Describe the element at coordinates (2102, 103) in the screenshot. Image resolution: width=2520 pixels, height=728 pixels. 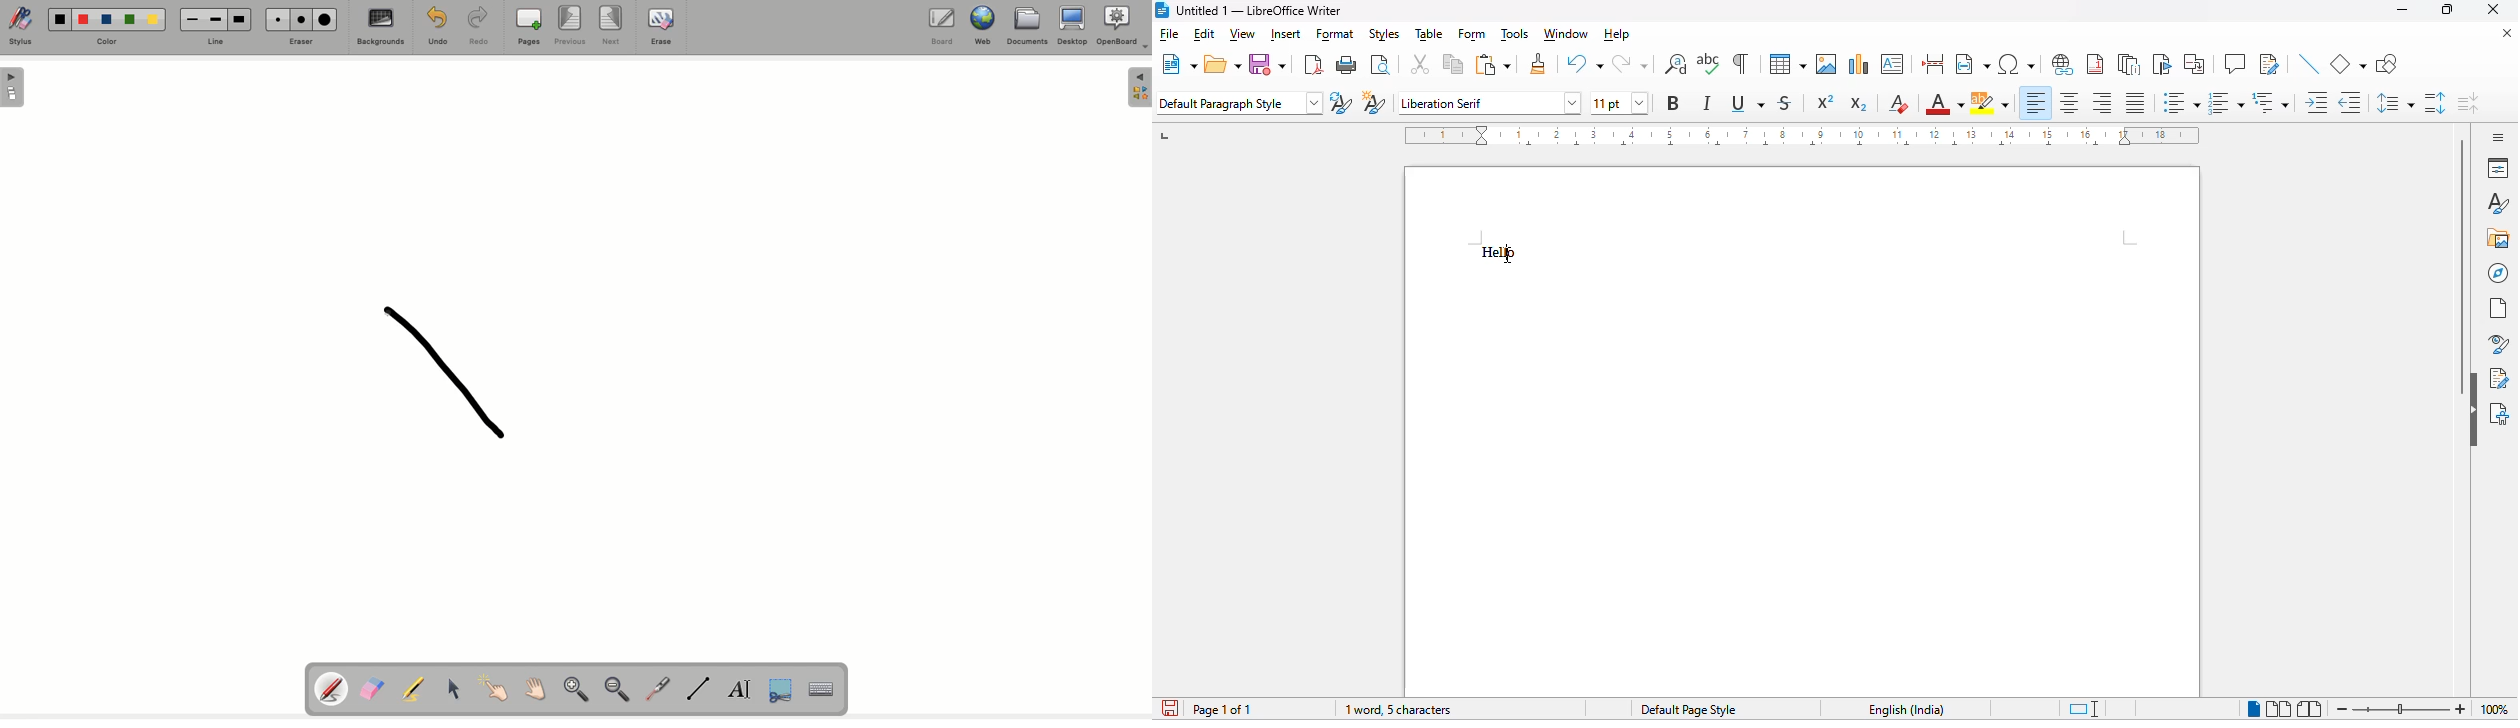
I see `align right` at that location.